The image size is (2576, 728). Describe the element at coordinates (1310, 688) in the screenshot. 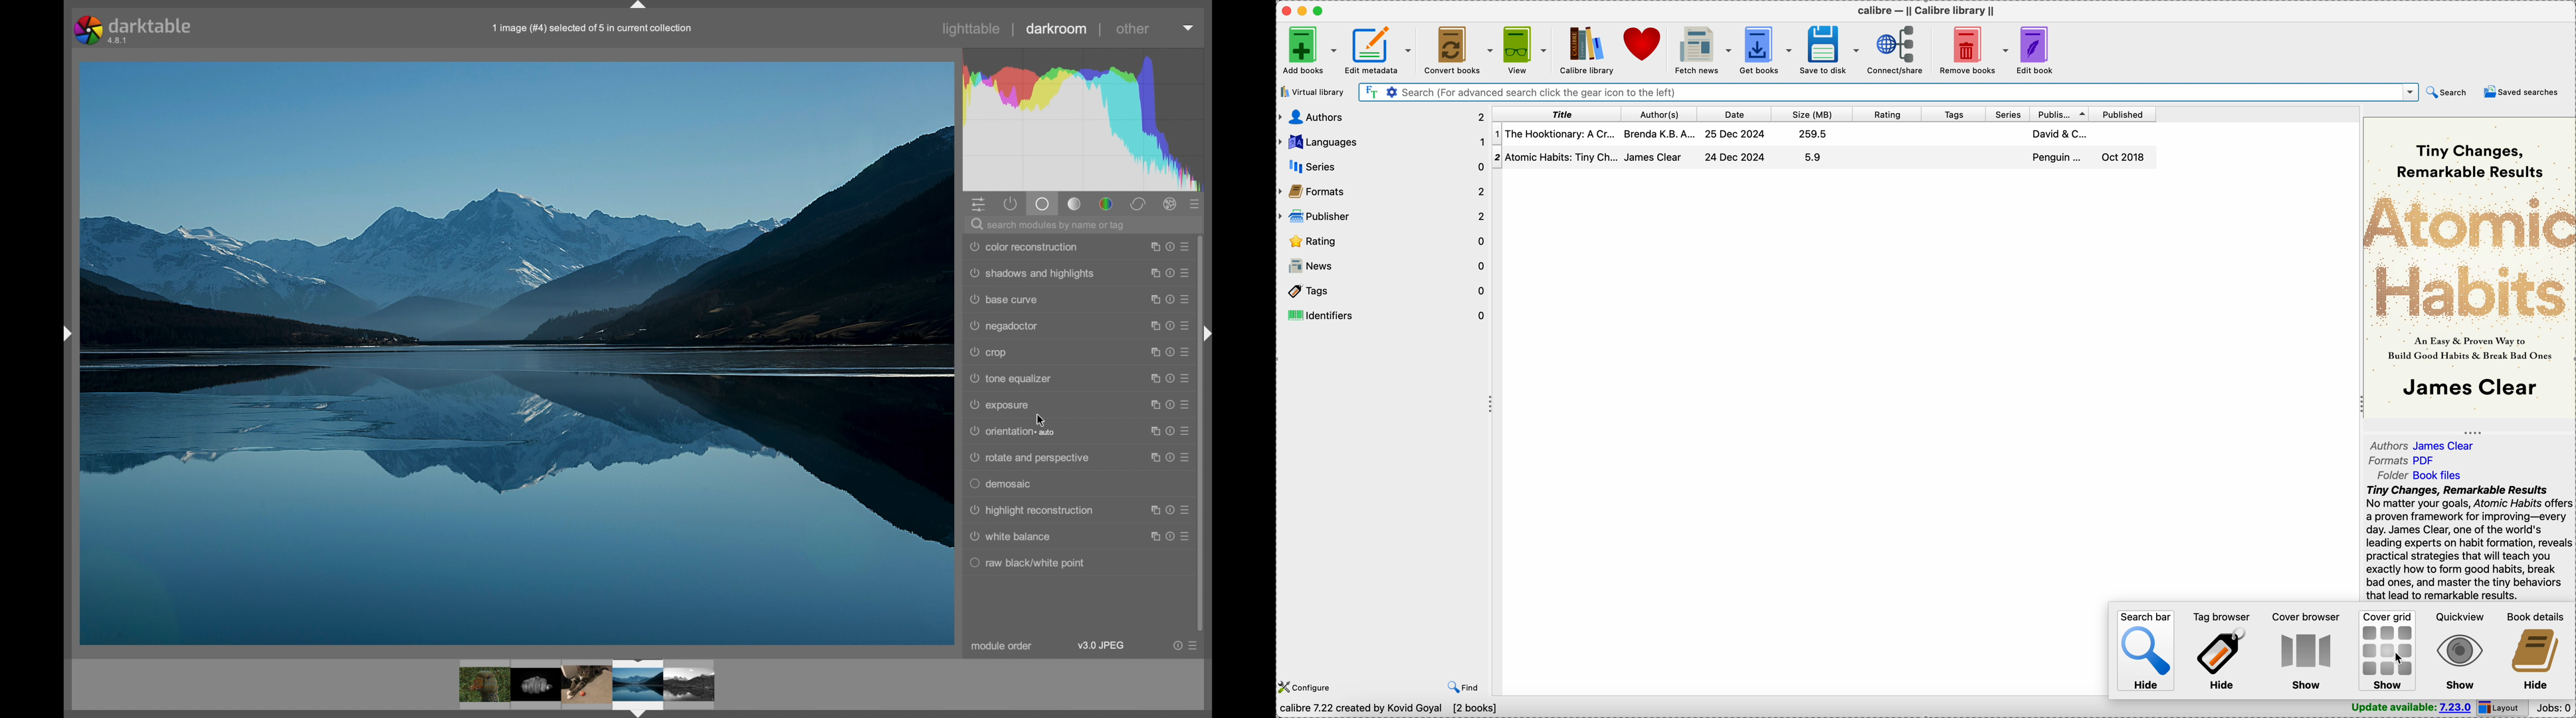

I see `configure` at that location.